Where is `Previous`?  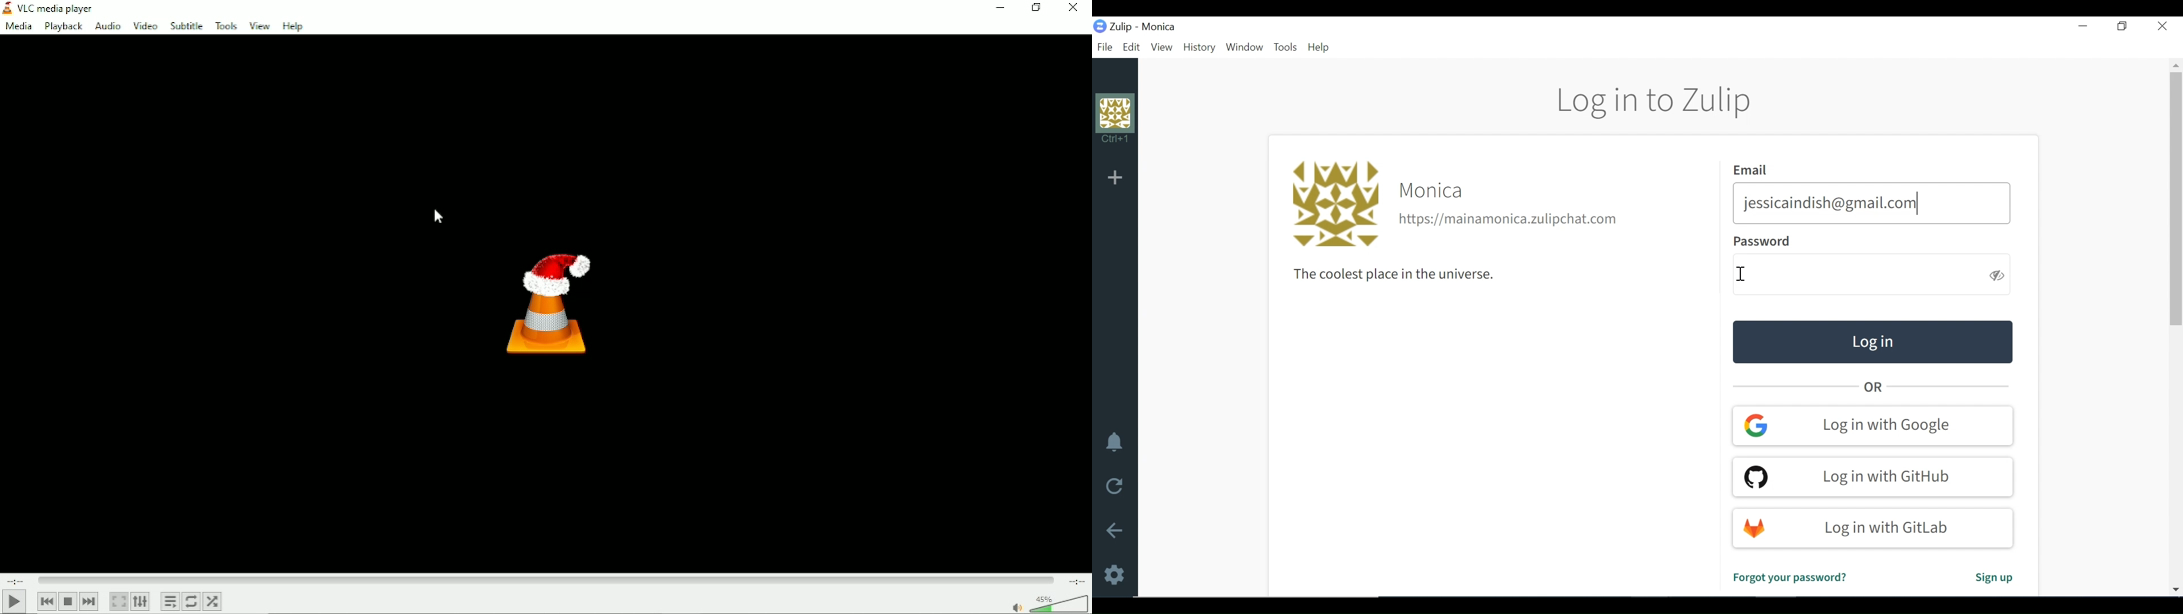
Previous is located at coordinates (45, 601).